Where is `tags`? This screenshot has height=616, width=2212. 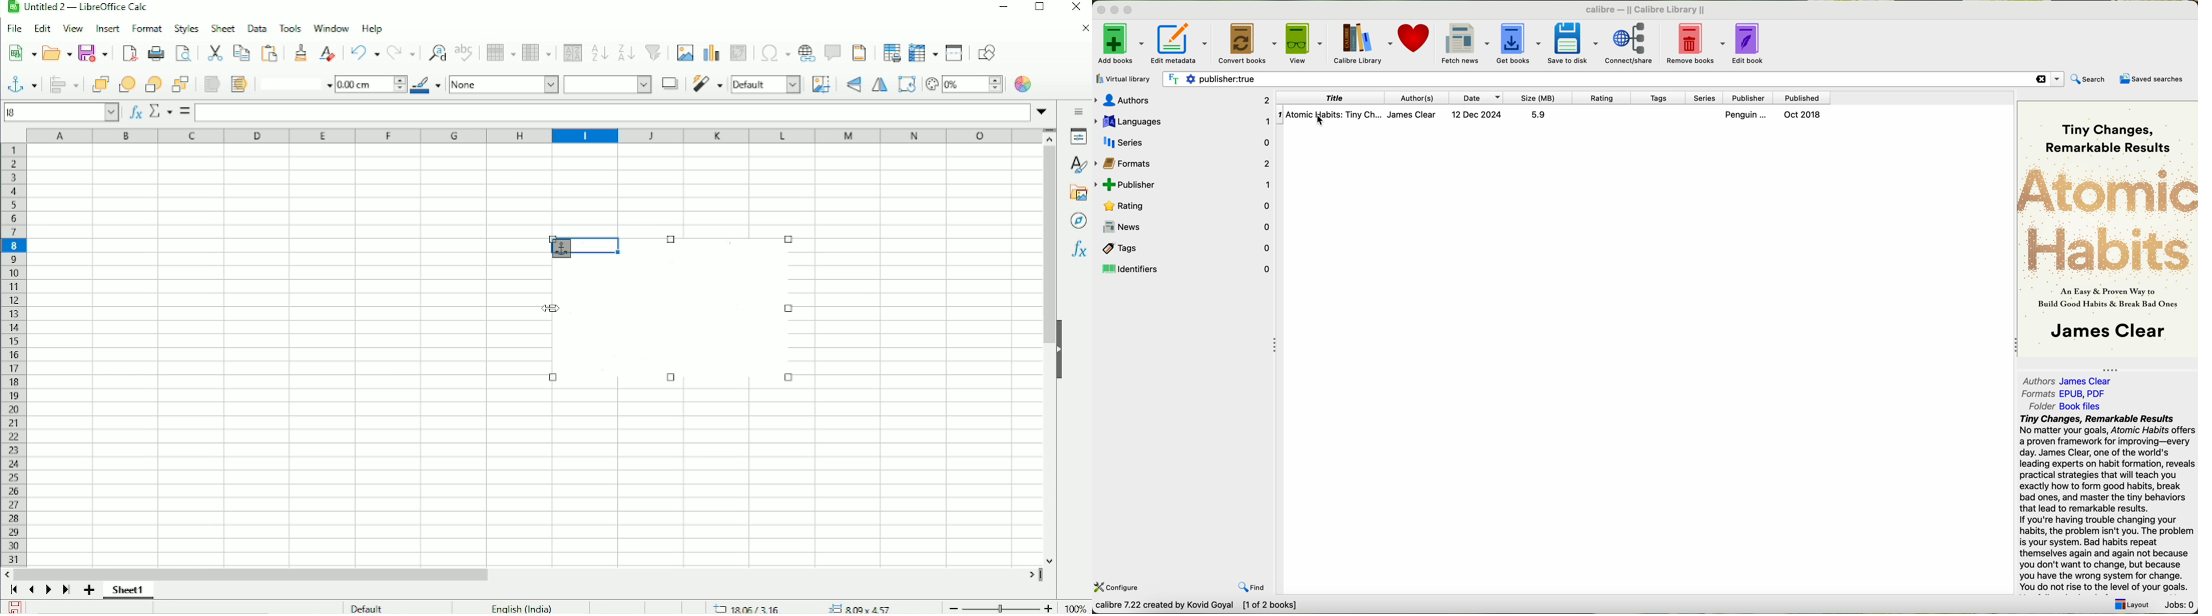 tags is located at coordinates (1658, 98).